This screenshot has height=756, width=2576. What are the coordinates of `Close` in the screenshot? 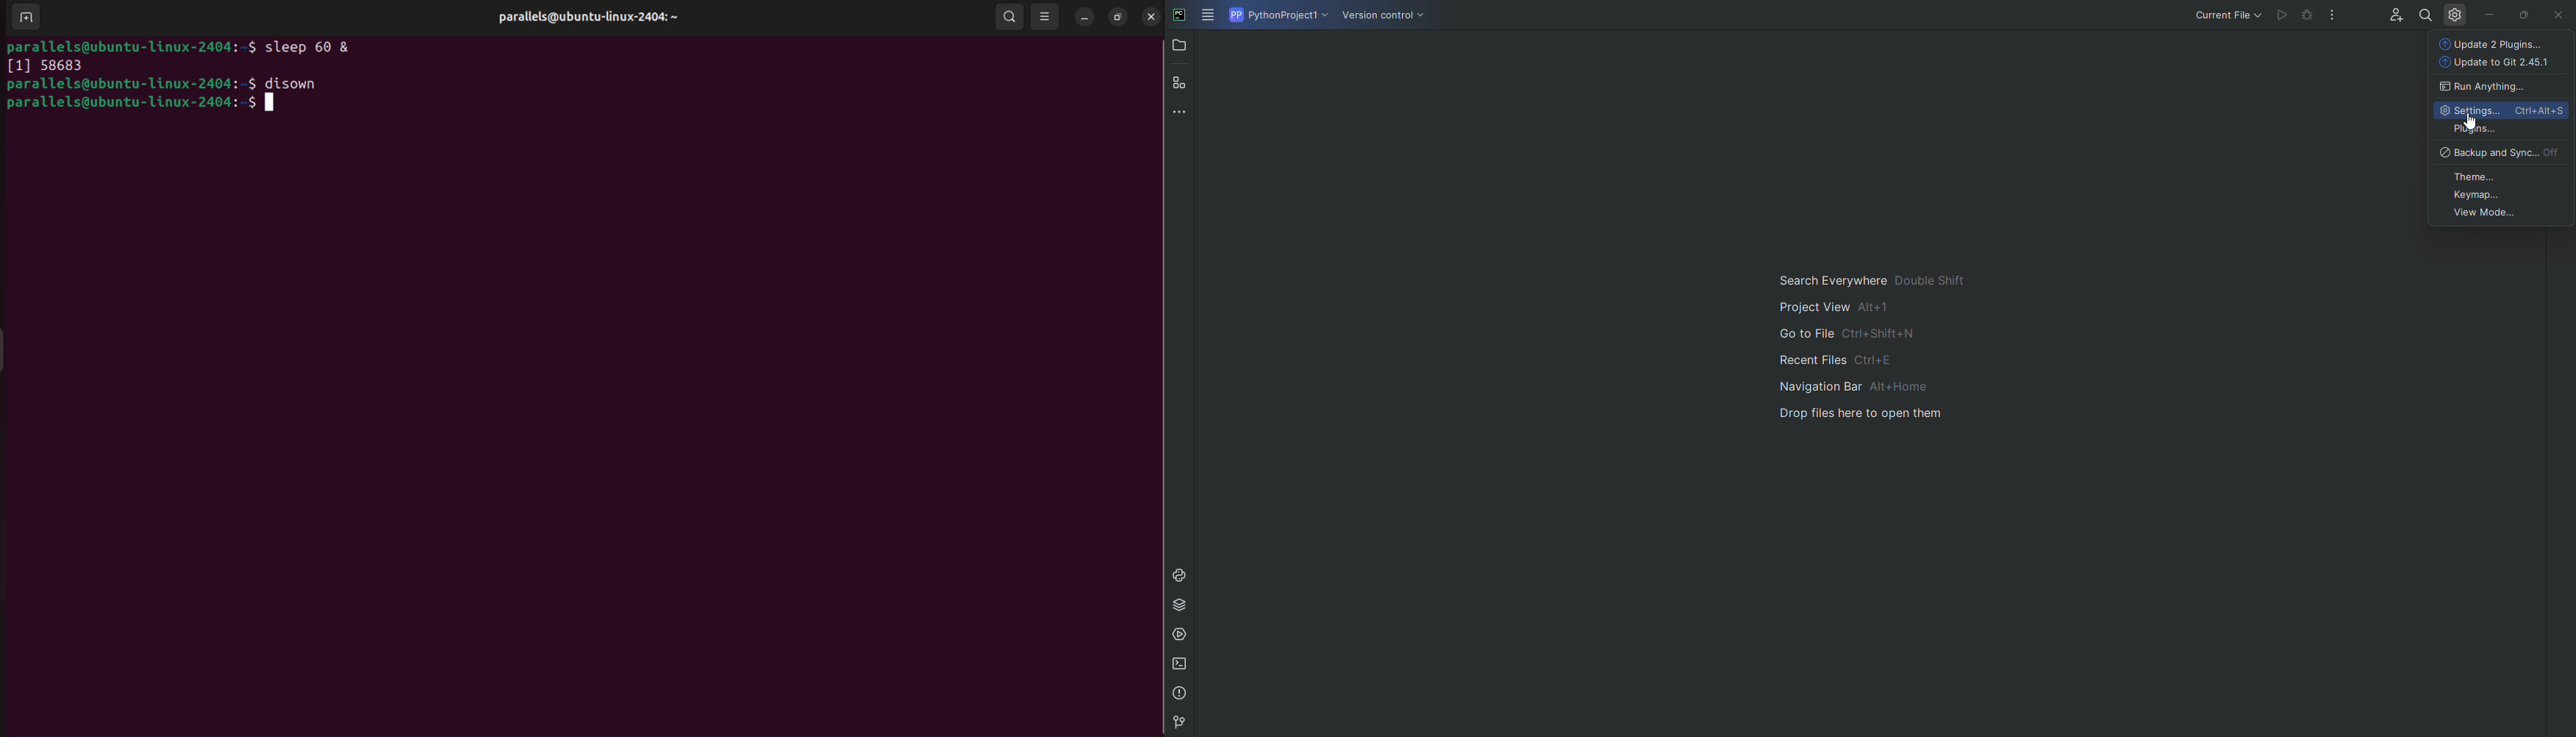 It's located at (2556, 15).